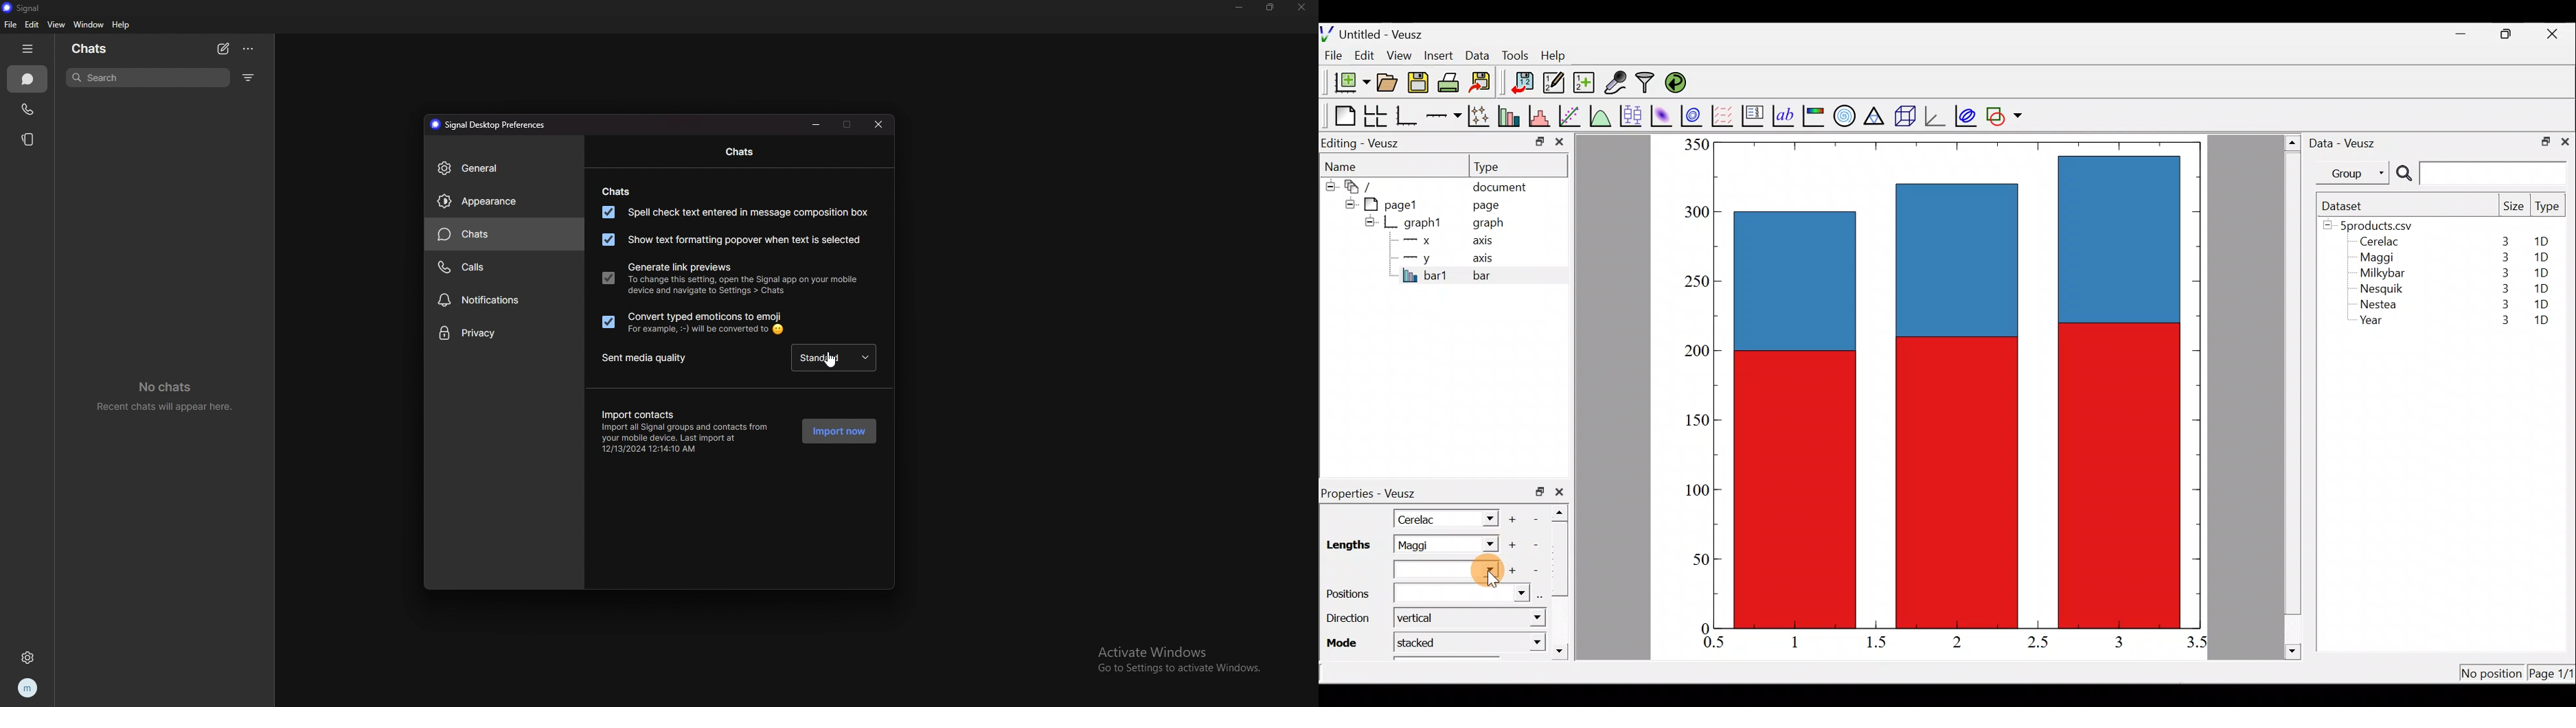  Describe the element at coordinates (2374, 323) in the screenshot. I see `Year` at that location.